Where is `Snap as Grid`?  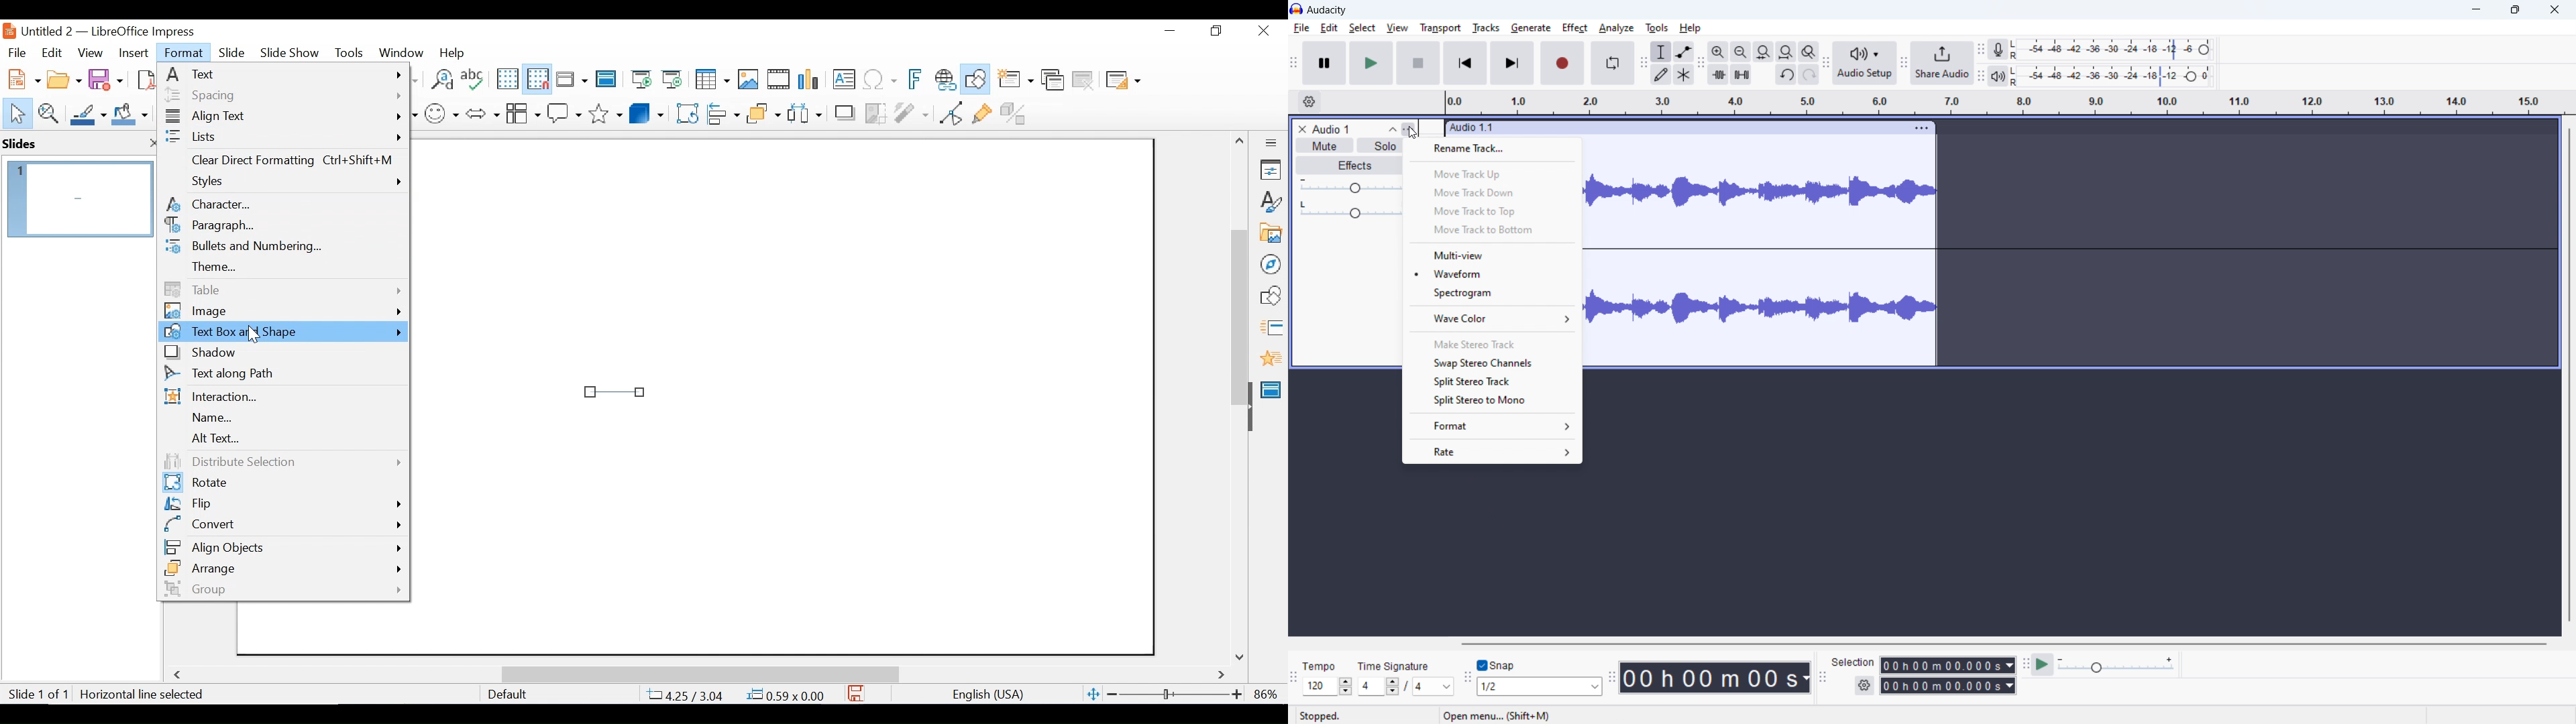 Snap as Grid is located at coordinates (537, 79).